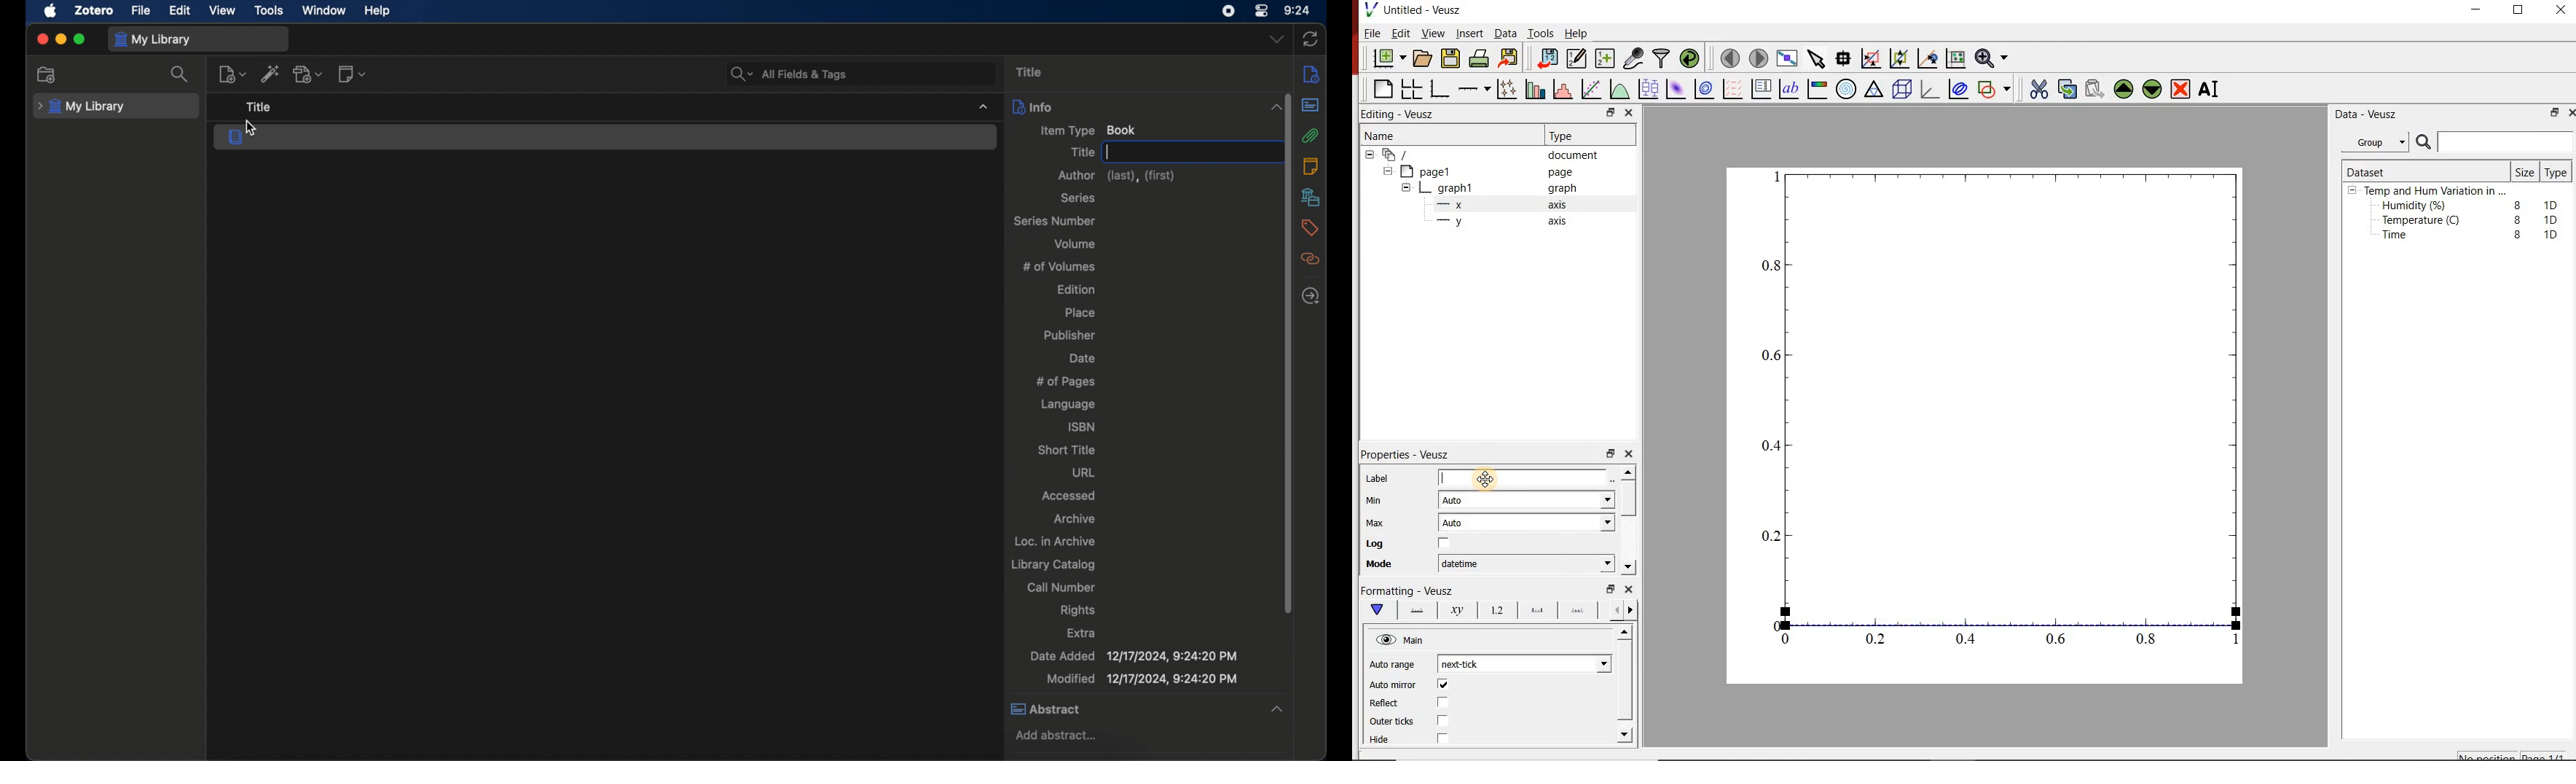 This screenshot has height=784, width=2576. I want to click on add items, so click(270, 73).